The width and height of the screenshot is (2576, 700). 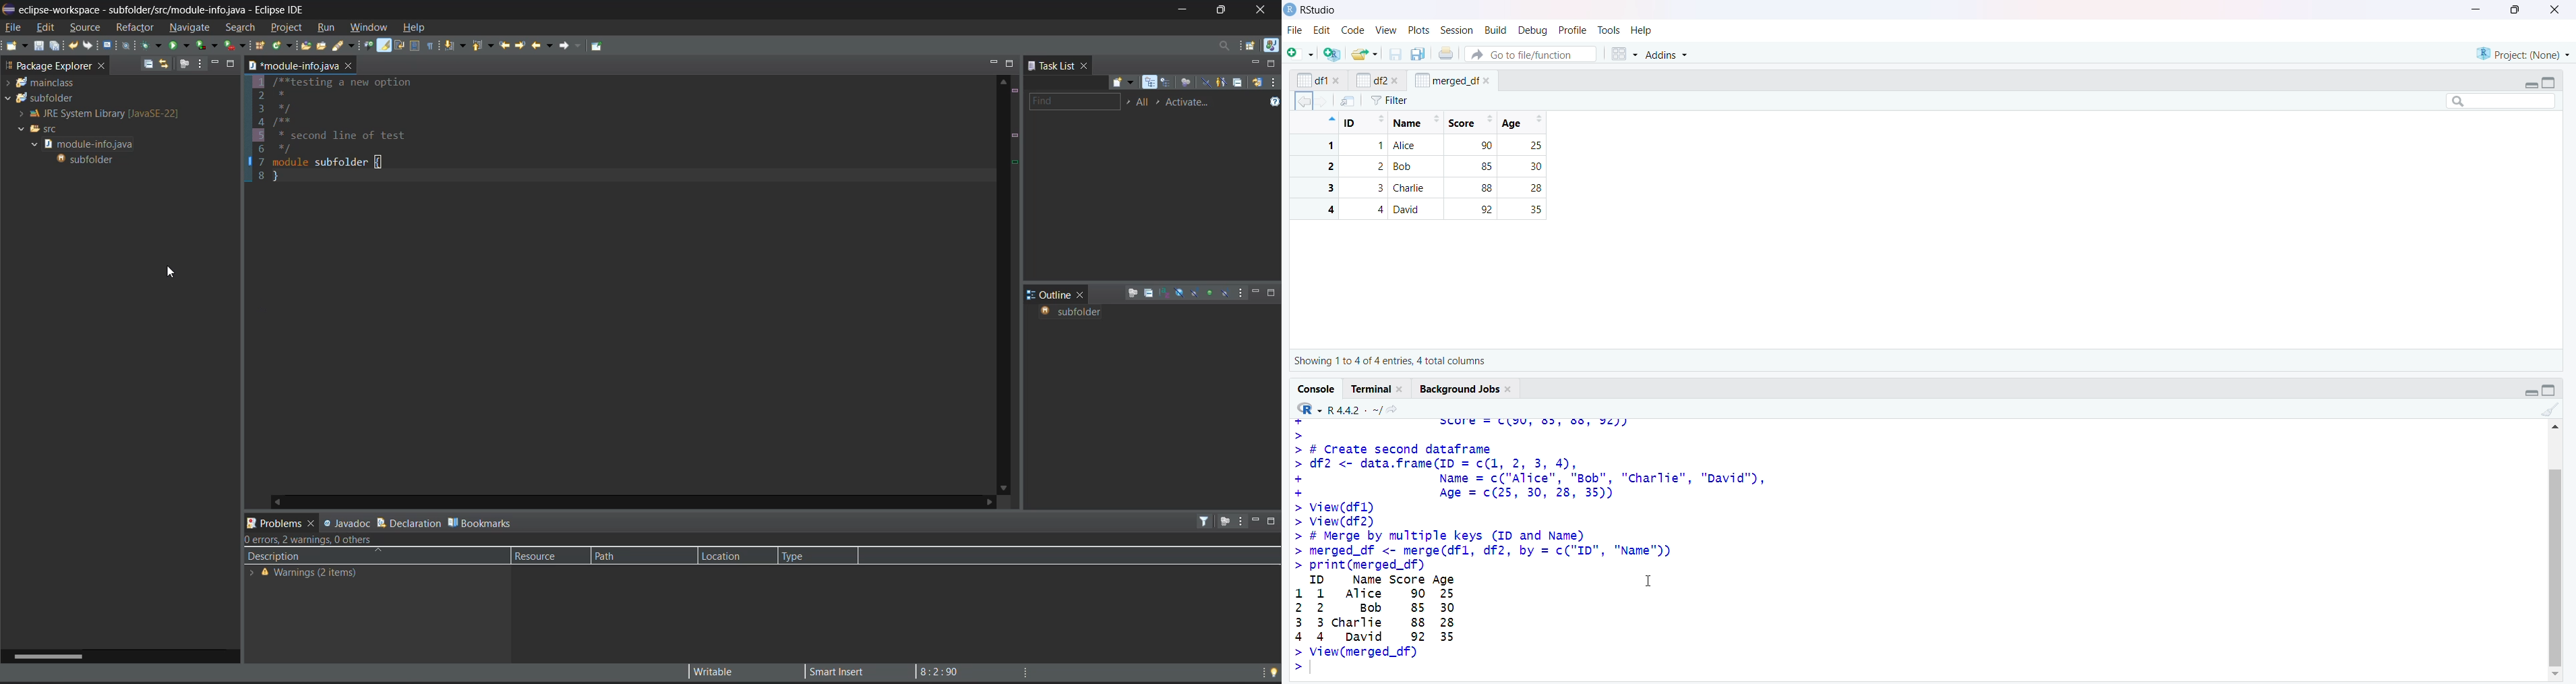 I want to click on Background jobs, so click(x=1460, y=389).